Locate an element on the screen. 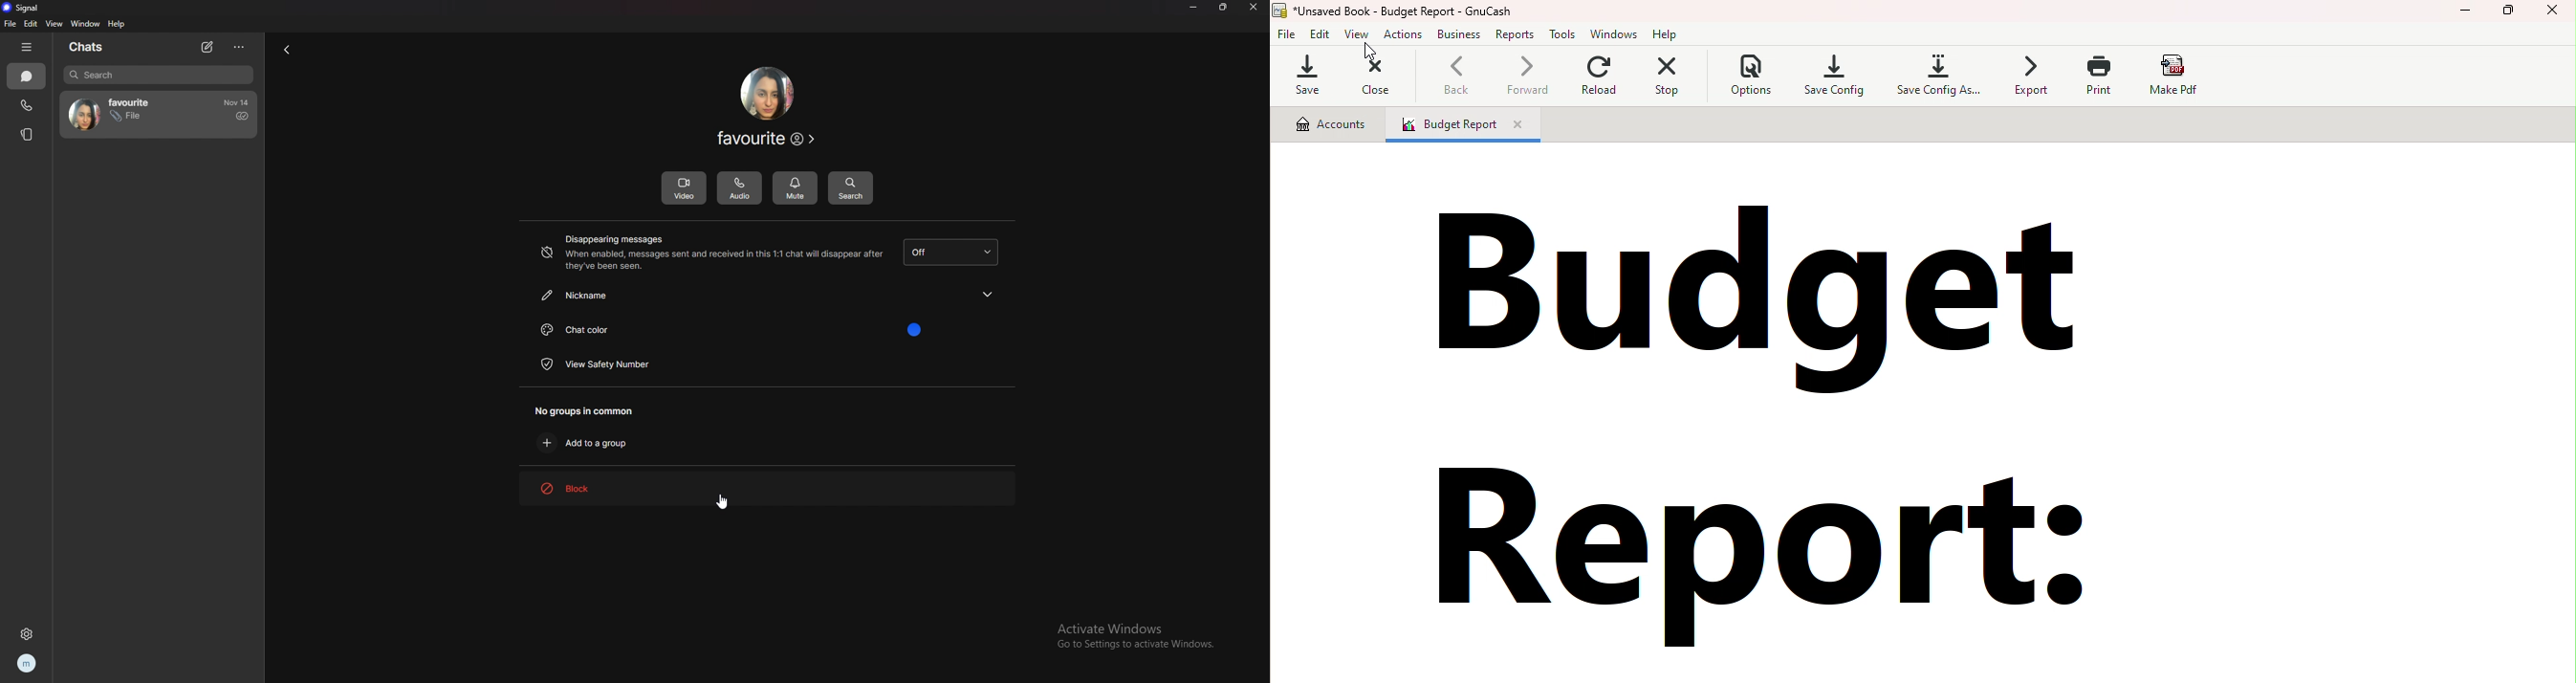 Image resolution: width=2576 pixels, height=700 pixels. chats is located at coordinates (26, 75).